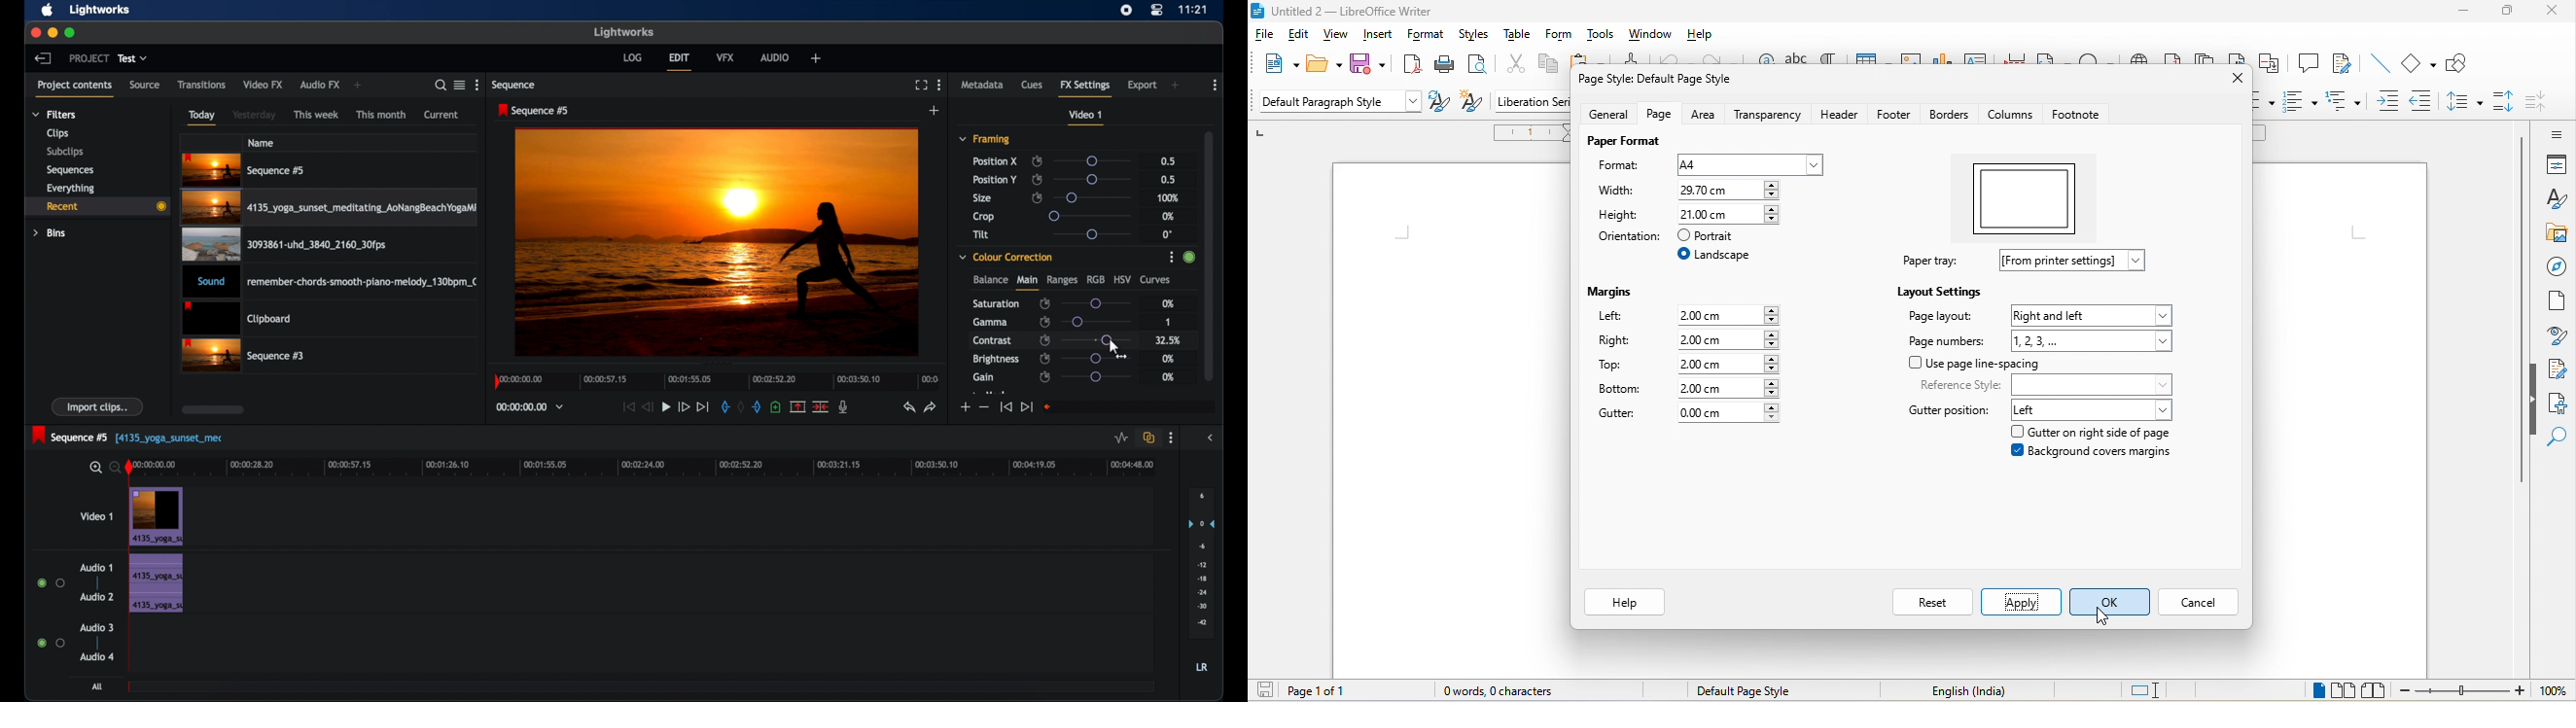 The height and width of the screenshot is (728, 2576). I want to click on slider, so click(1095, 359).